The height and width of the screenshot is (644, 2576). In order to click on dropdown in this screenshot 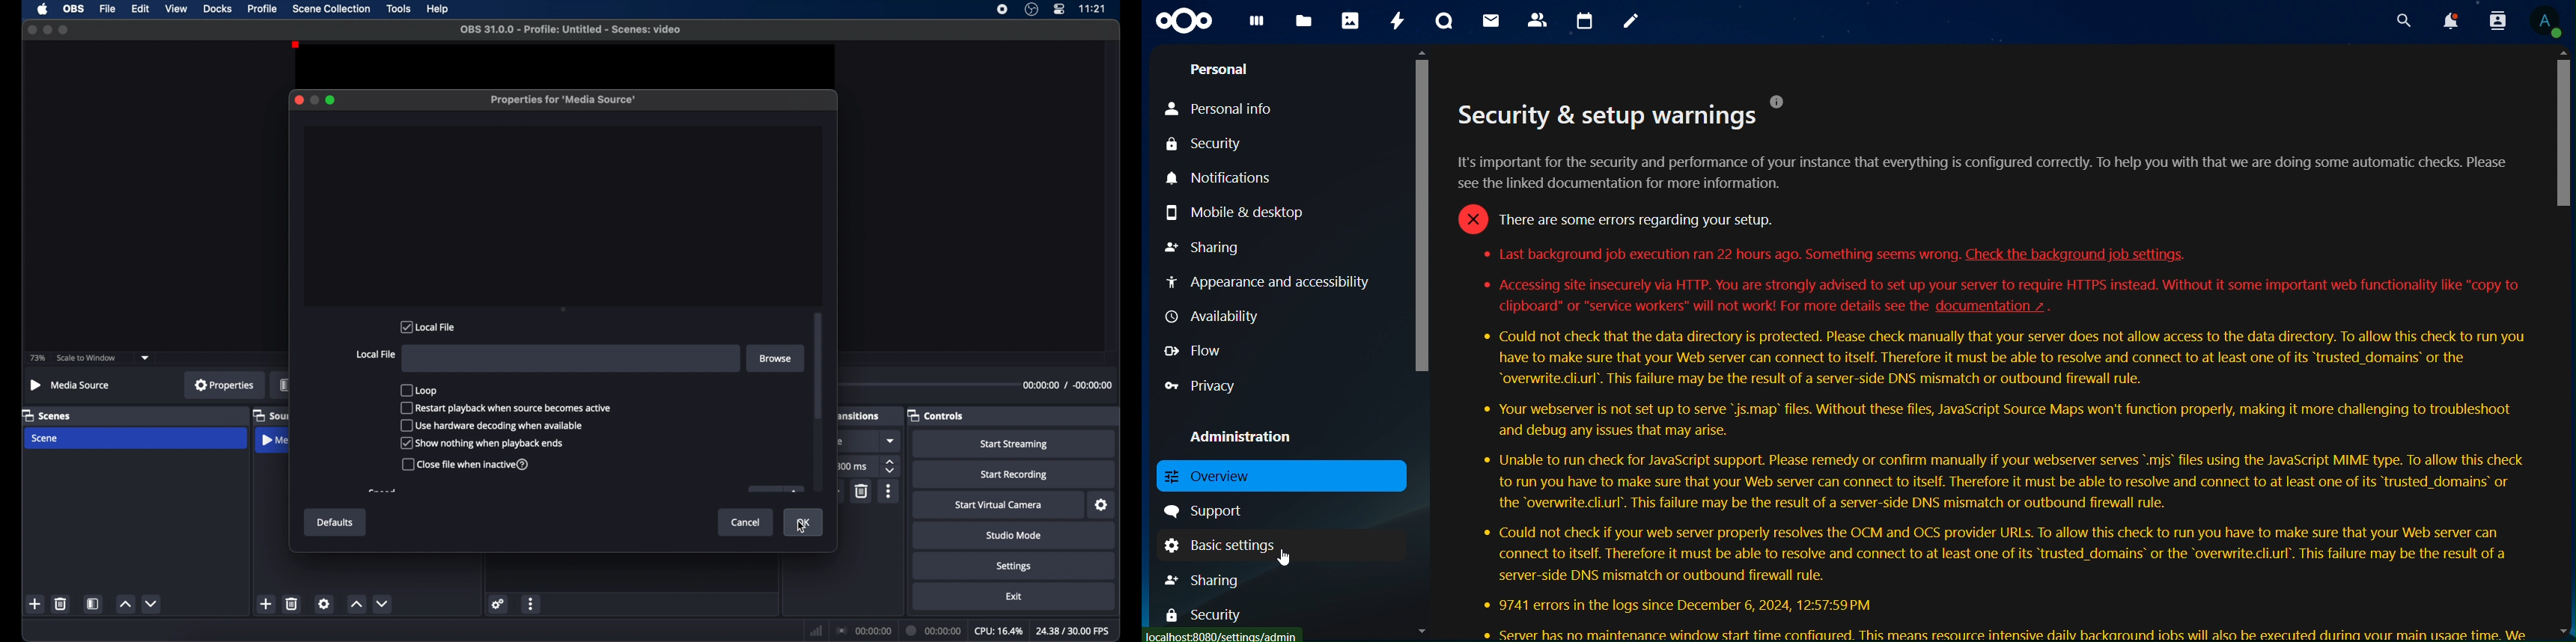, I will do `click(892, 441)`.